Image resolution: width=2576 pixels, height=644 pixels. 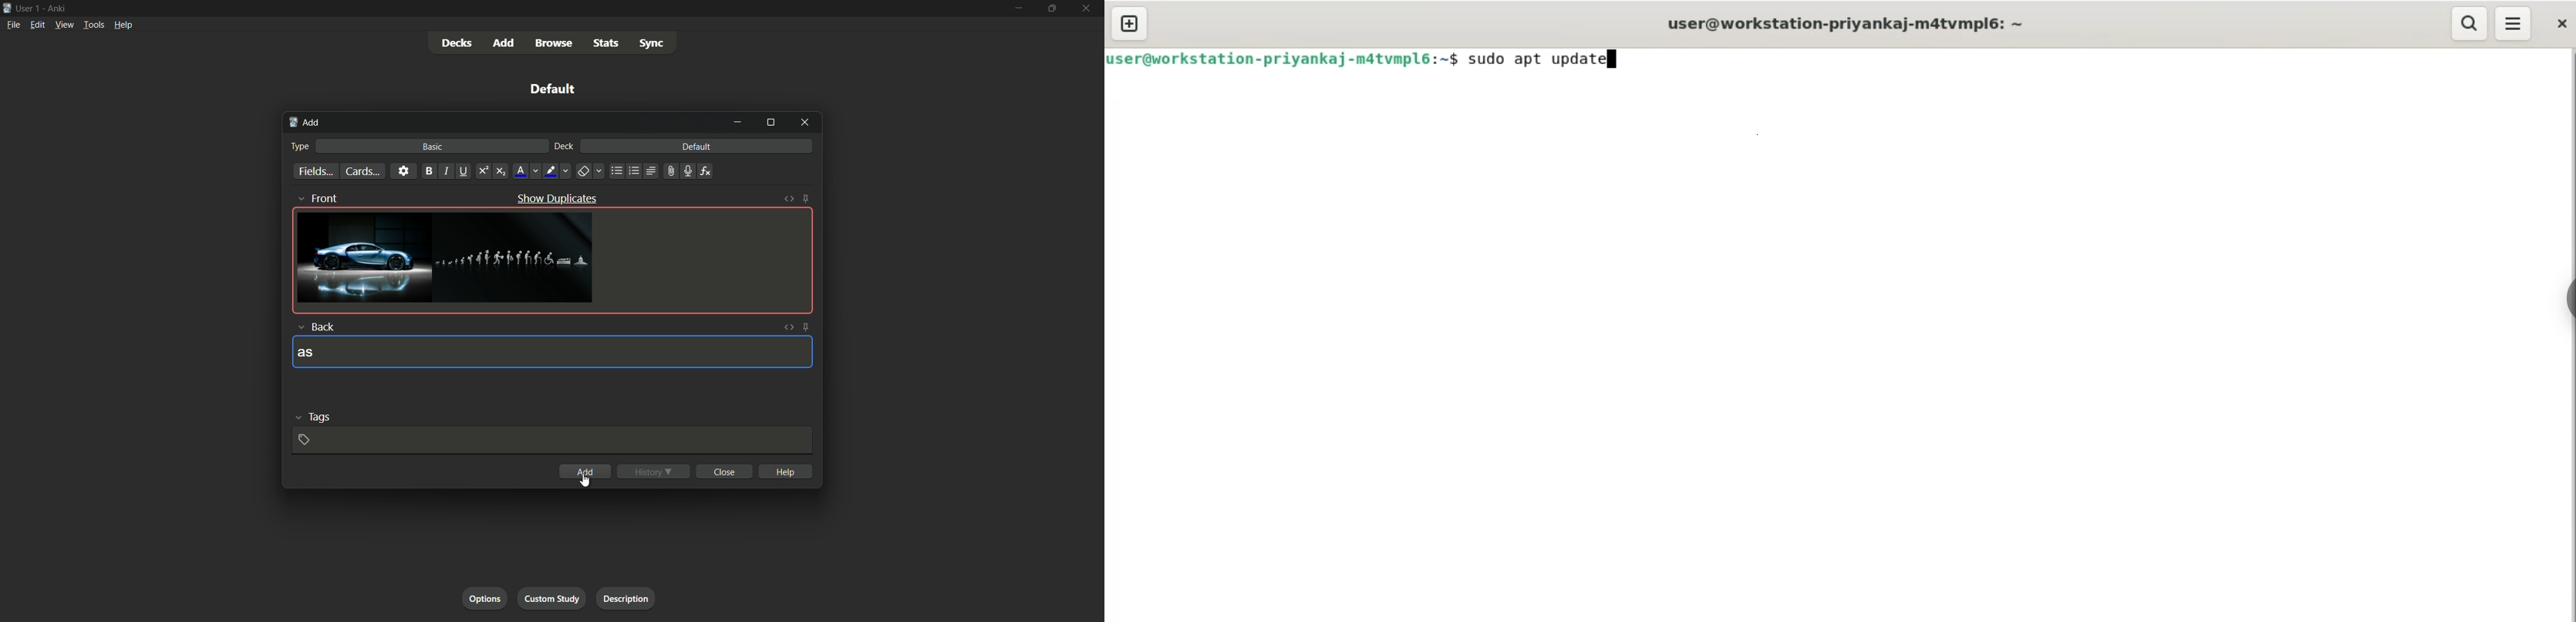 What do you see at coordinates (789, 198) in the screenshot?
I see `toggle html editor` at bounding box center [789, 198].